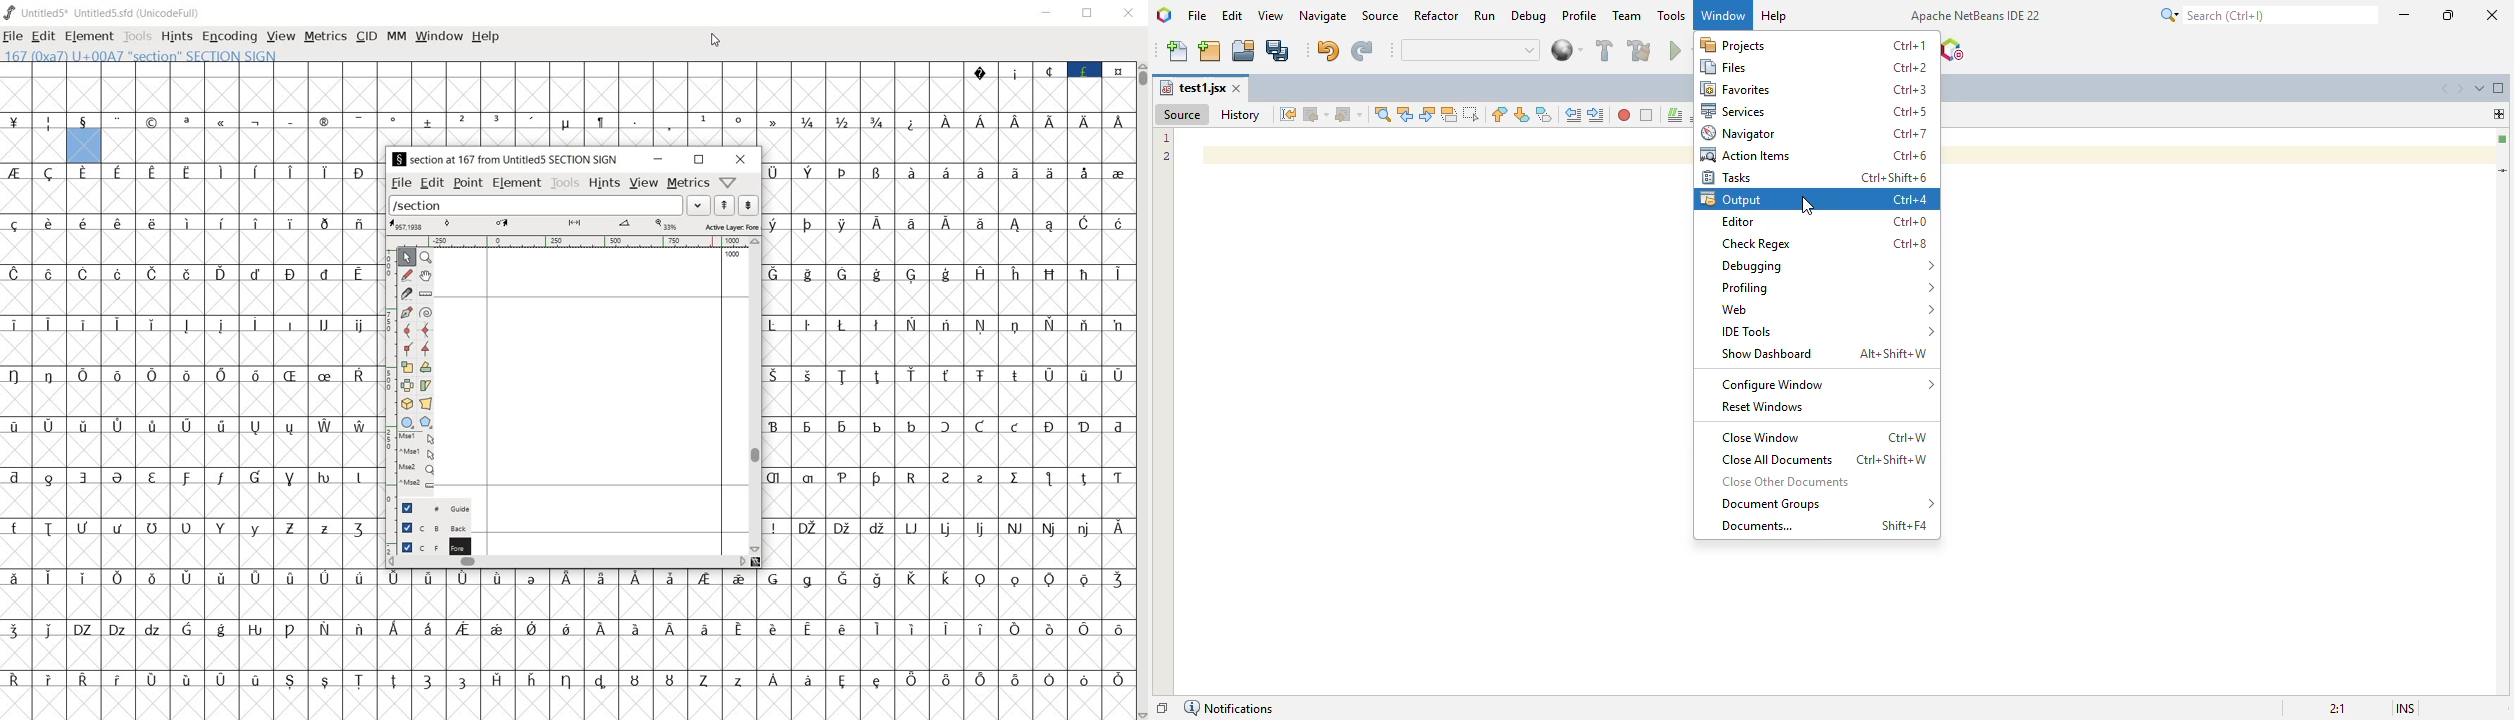 The image size is (2520, 728). What do you see at coordinates (2405, 708) in the screenshot?
I see `insert mode` at bounding box center [2405, 708].